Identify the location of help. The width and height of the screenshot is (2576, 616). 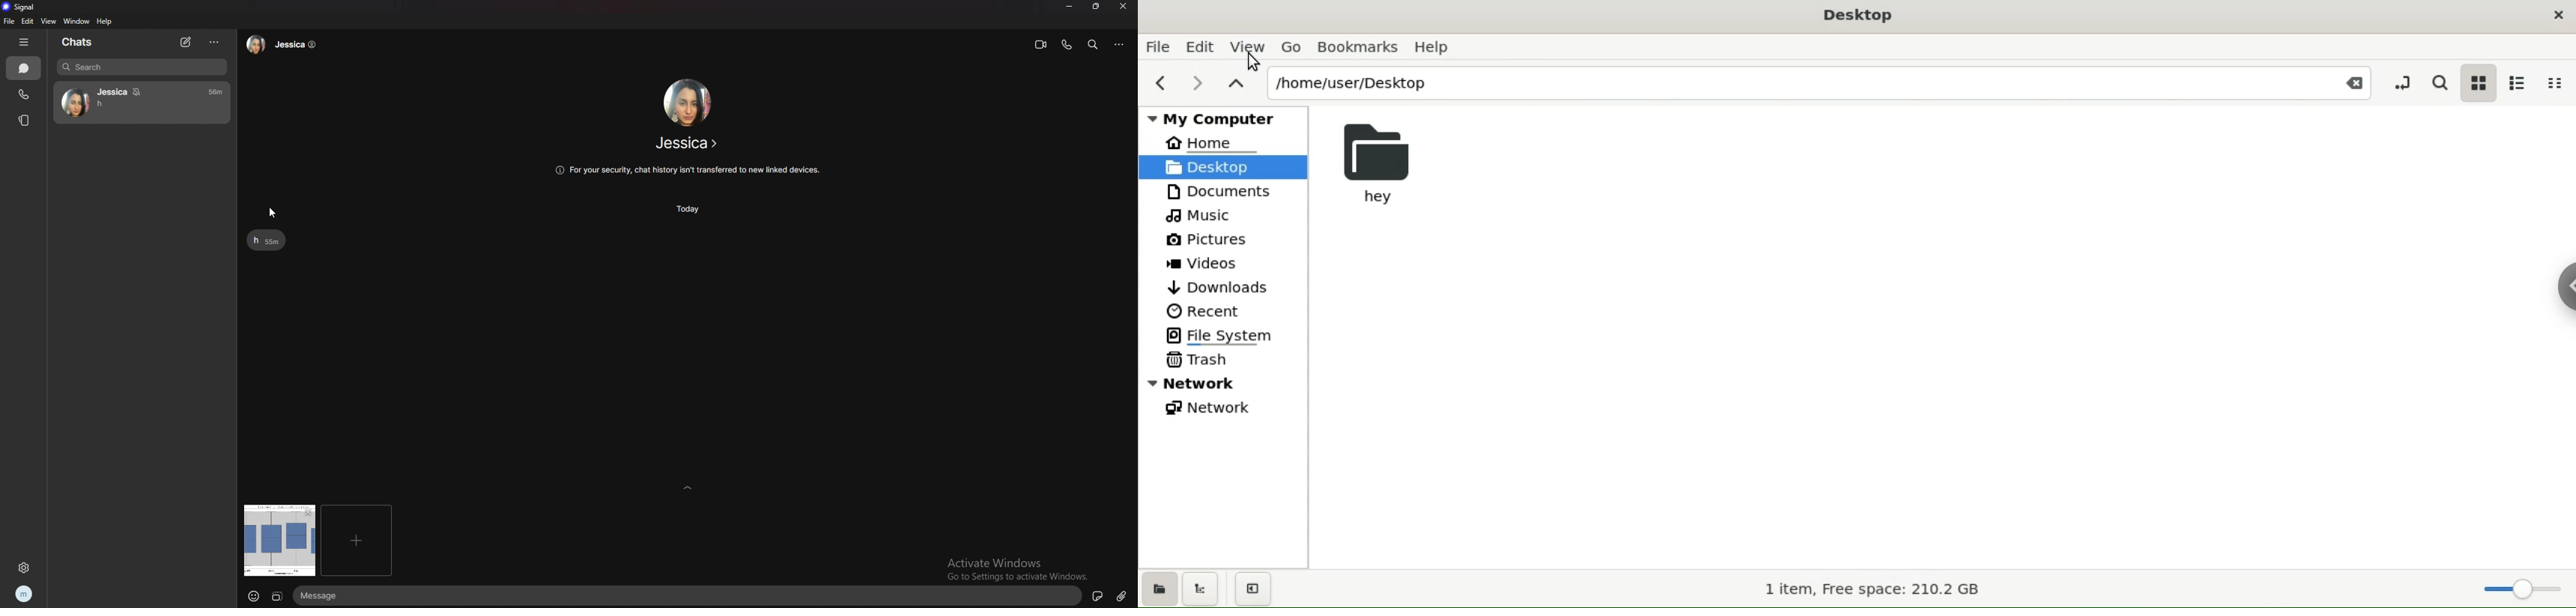
(104, 21).